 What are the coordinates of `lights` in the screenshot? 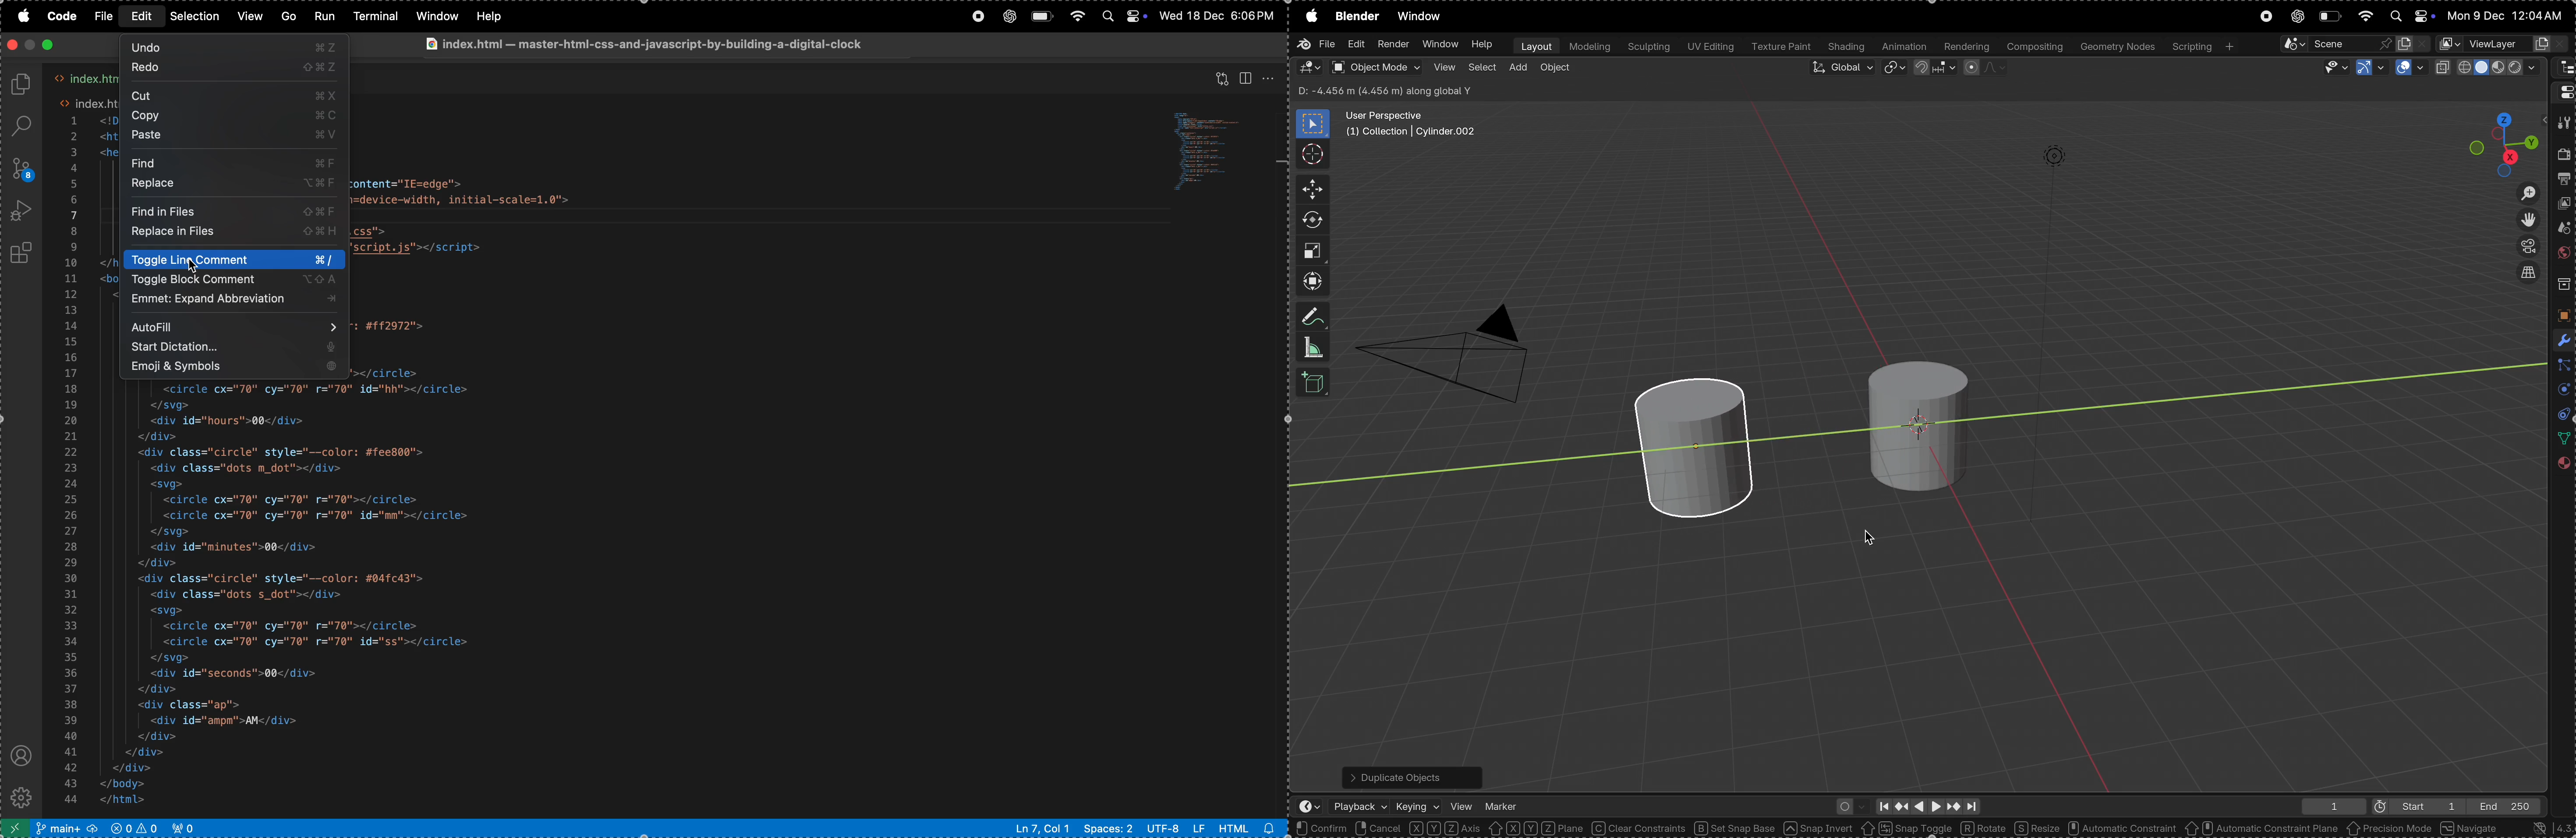 It's located at (2066, 163).